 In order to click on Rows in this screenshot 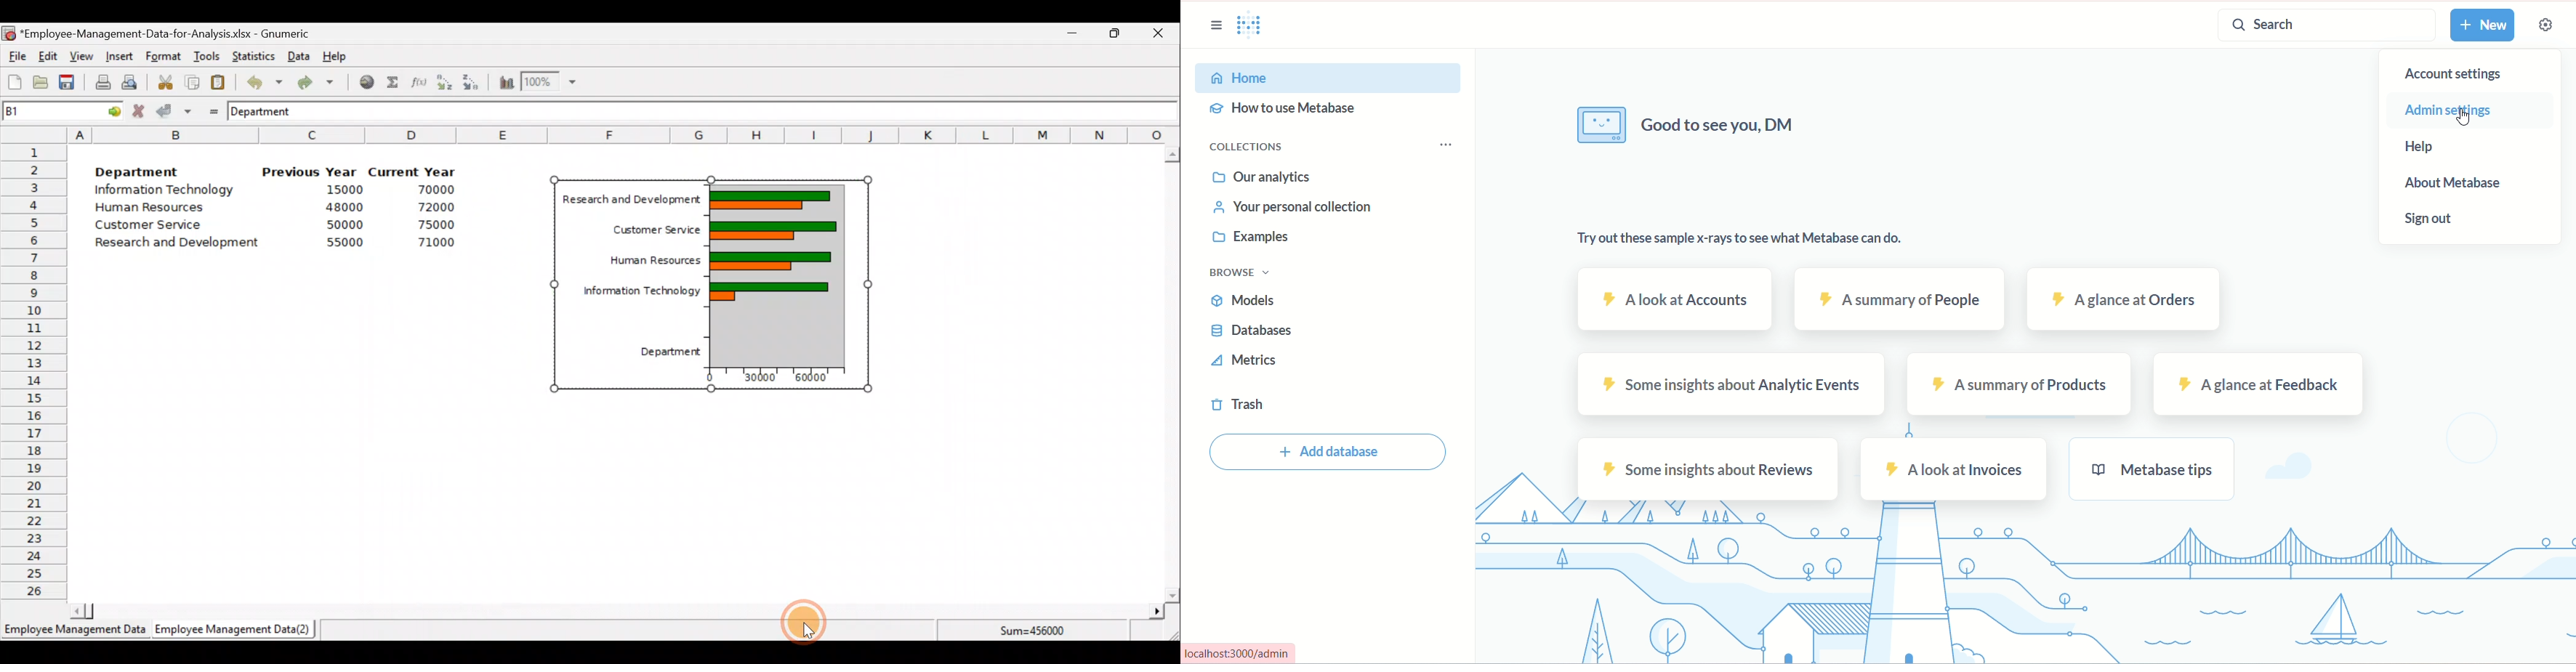, I will do `click(34, 370)`.